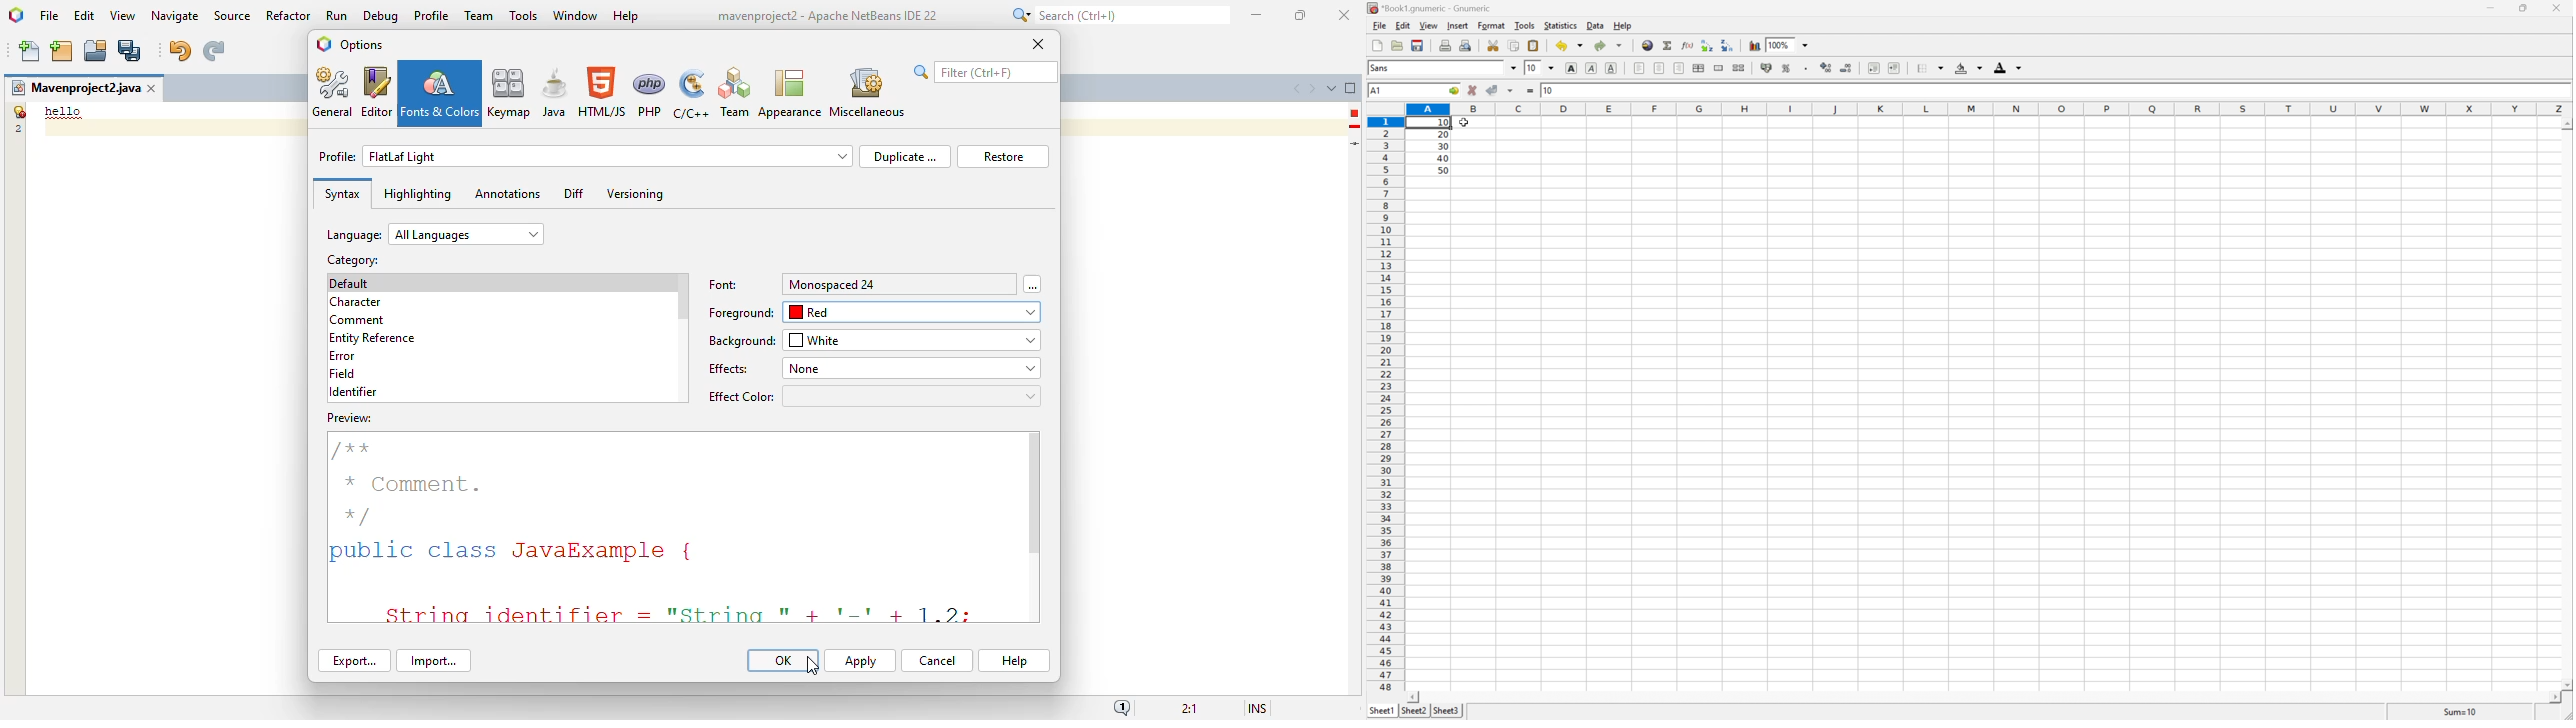 The height and width of the screenshot is (728, 2576). Describe the element at coordinates (1699, 69) in the screenshot. I see `Center horizontally across selection` at that location.